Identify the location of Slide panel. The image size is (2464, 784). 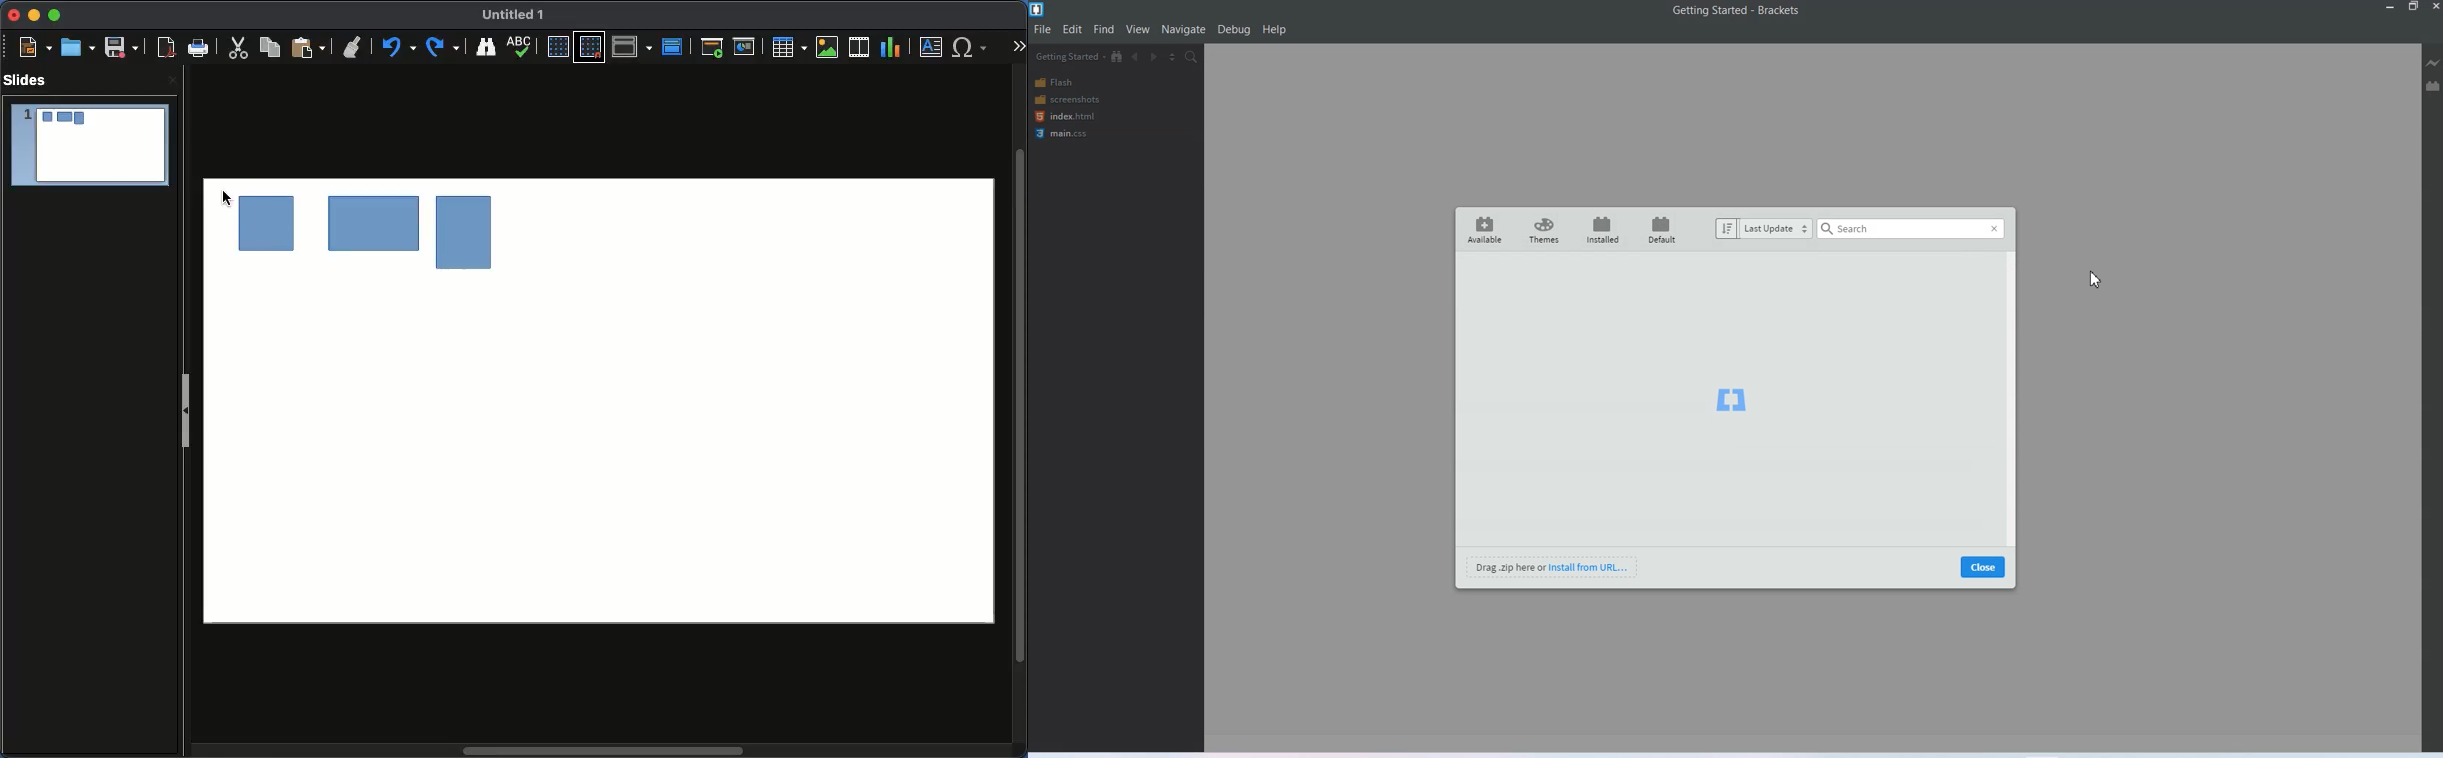
(187, 405).